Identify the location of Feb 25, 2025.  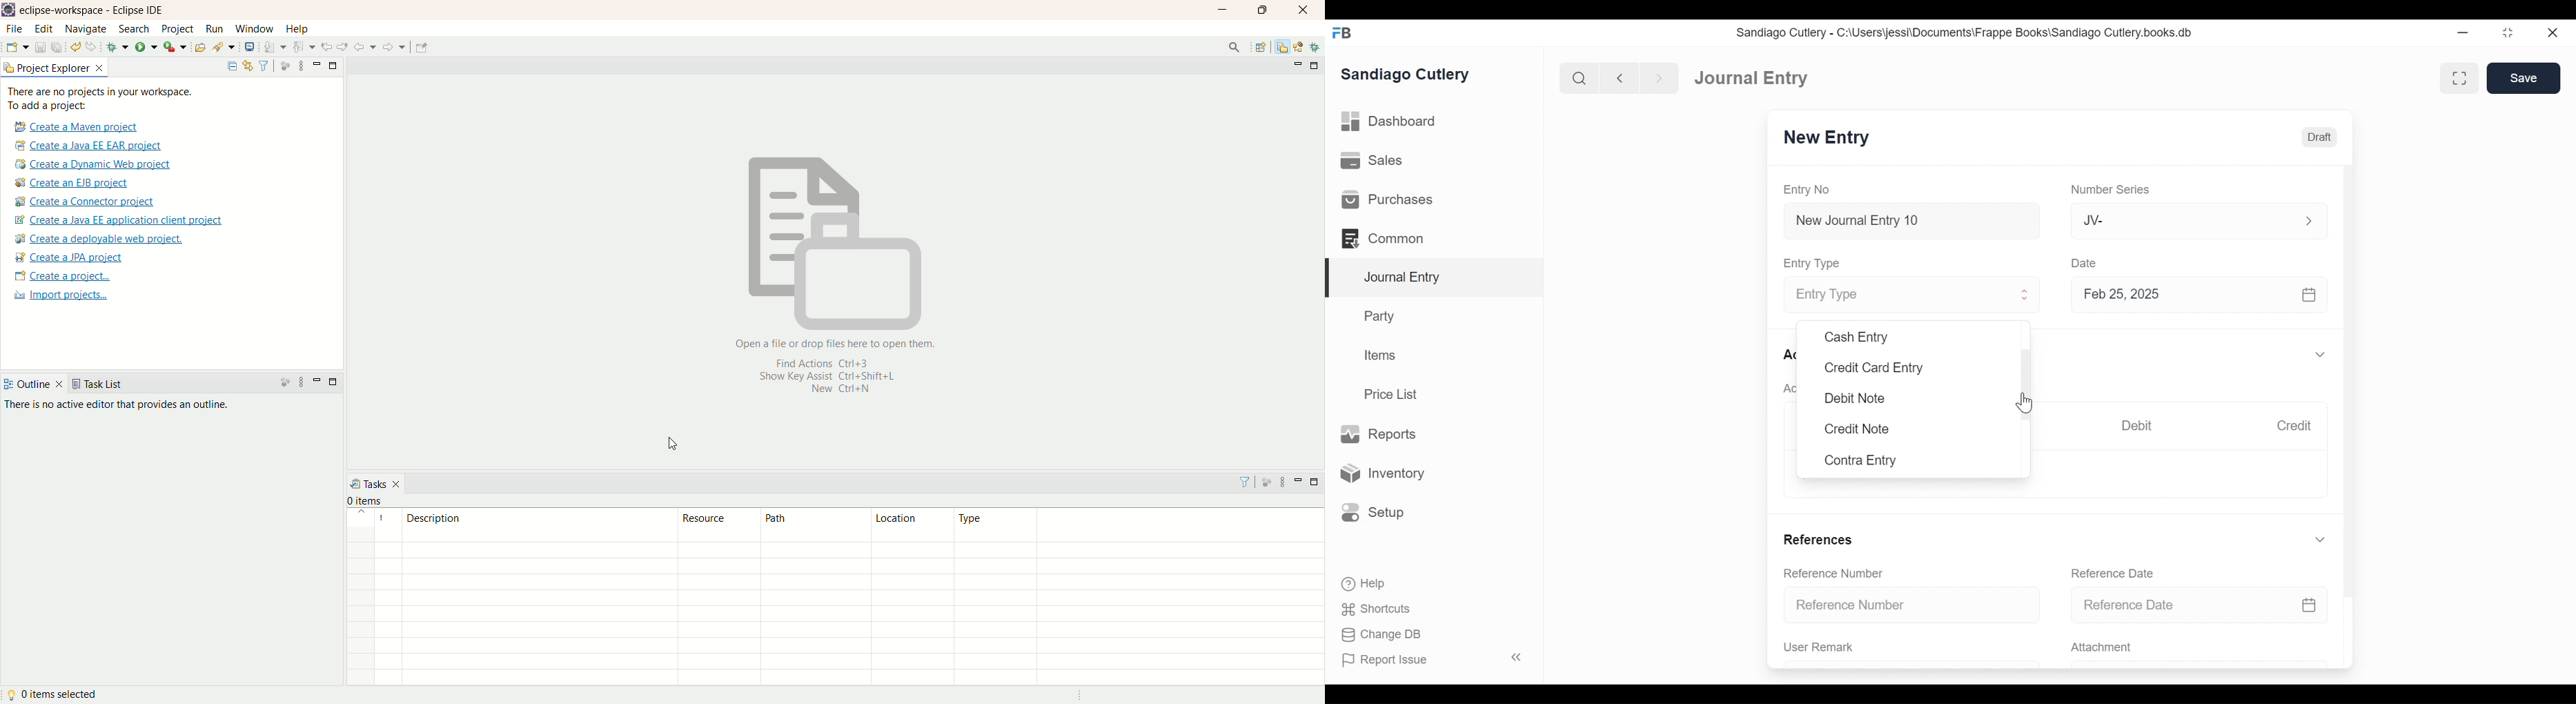
(2201, 297).